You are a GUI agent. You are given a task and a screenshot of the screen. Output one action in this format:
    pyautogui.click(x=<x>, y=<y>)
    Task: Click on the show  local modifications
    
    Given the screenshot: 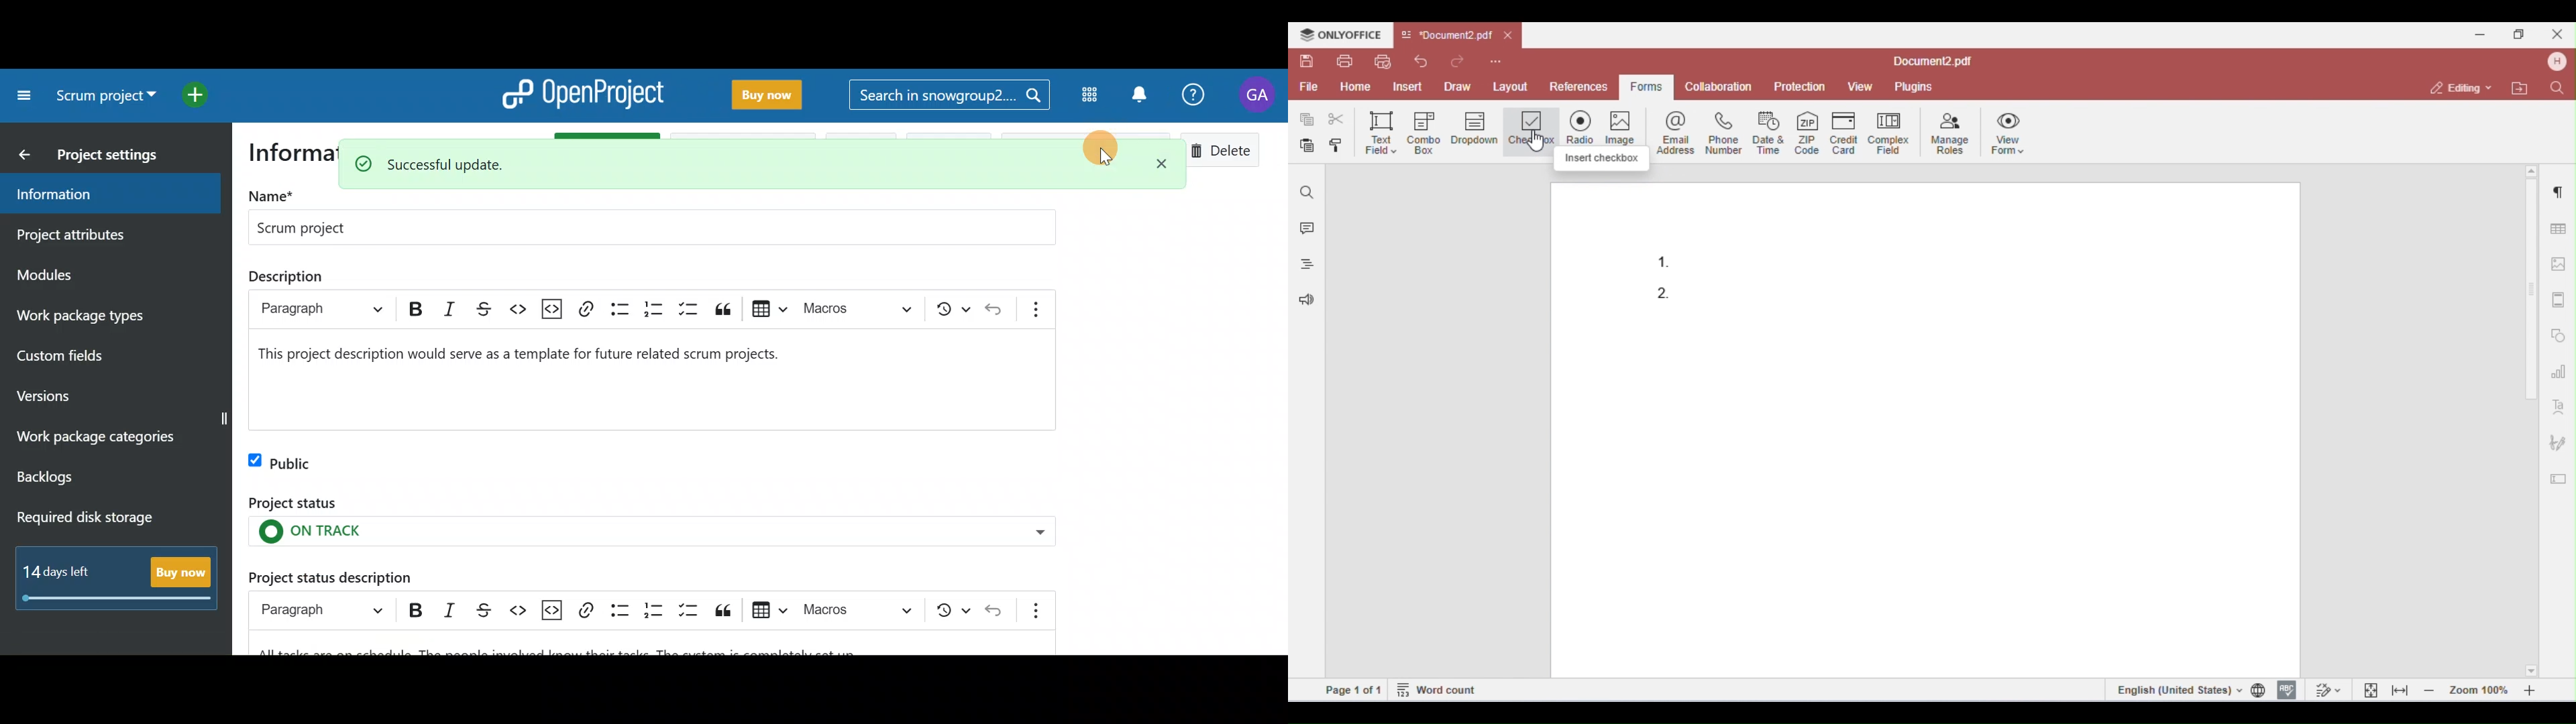 What is the action you would take?
    pyautogui.click(x=952, y=308)
    